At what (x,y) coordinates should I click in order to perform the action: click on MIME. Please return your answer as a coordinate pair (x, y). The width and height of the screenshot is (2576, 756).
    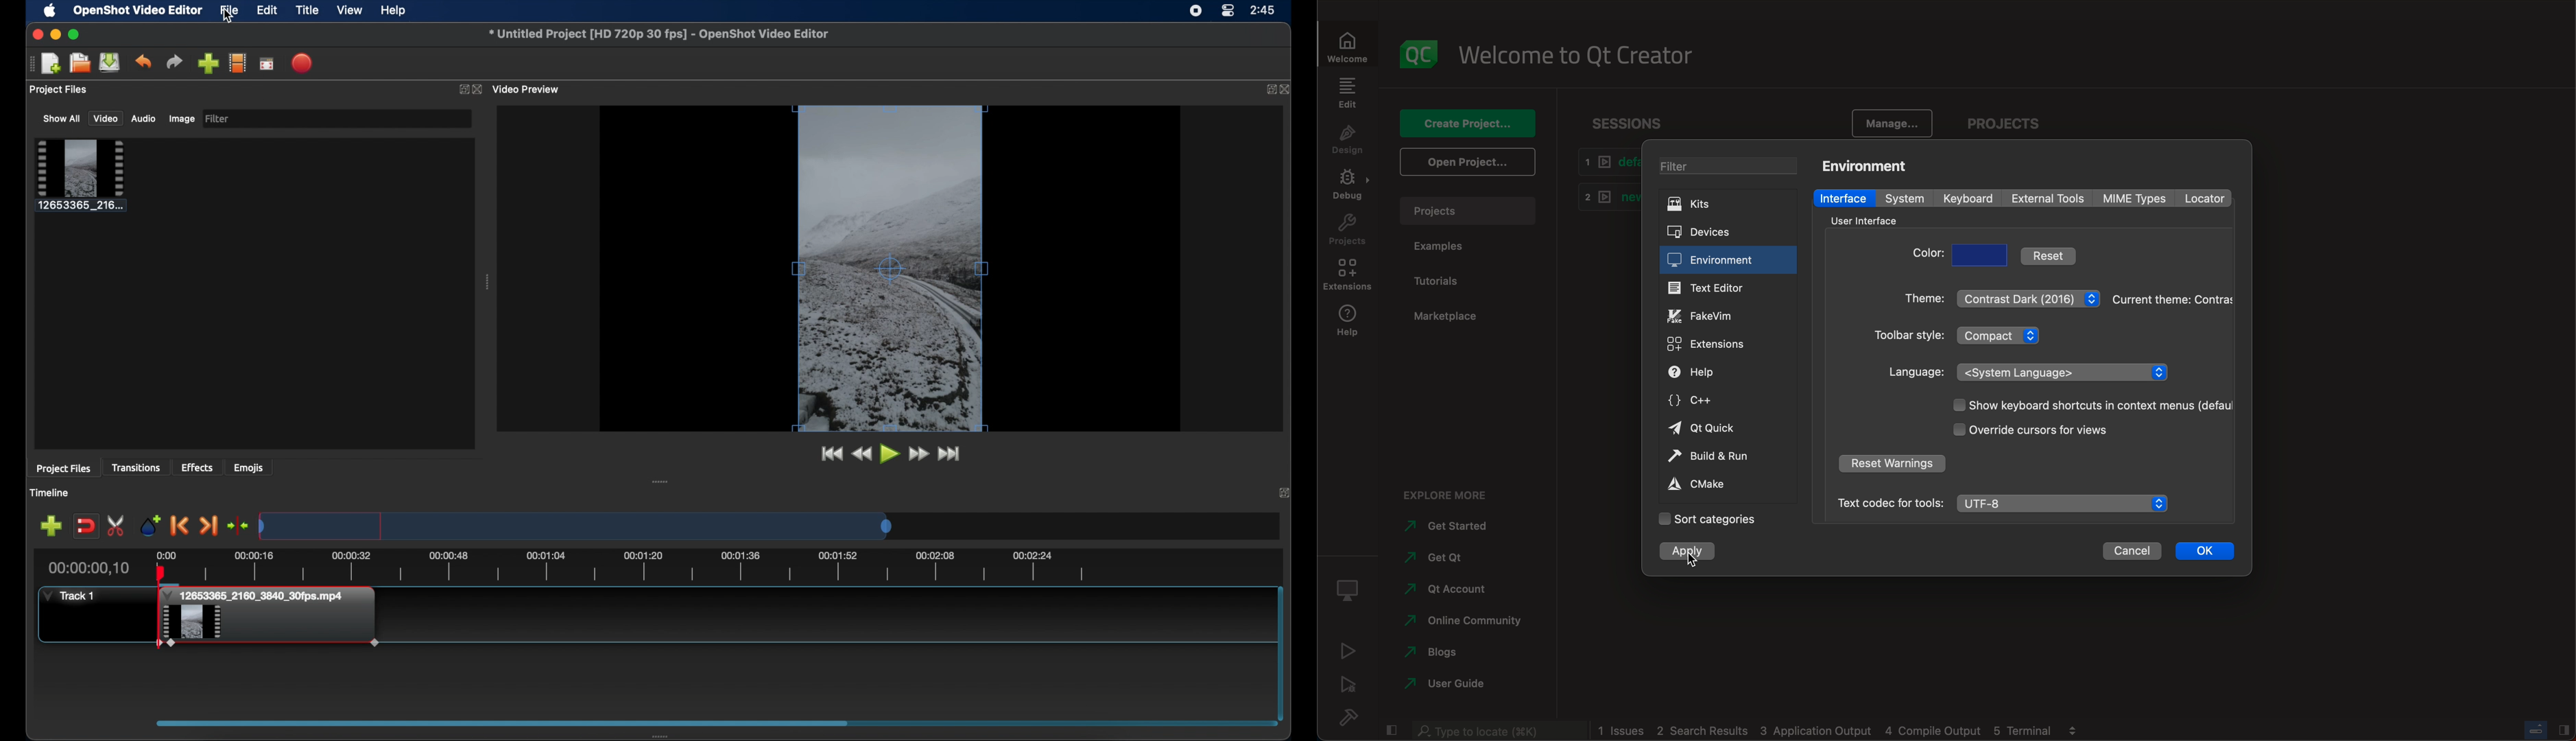
    Looking at the image, I should click on (2136, 199).